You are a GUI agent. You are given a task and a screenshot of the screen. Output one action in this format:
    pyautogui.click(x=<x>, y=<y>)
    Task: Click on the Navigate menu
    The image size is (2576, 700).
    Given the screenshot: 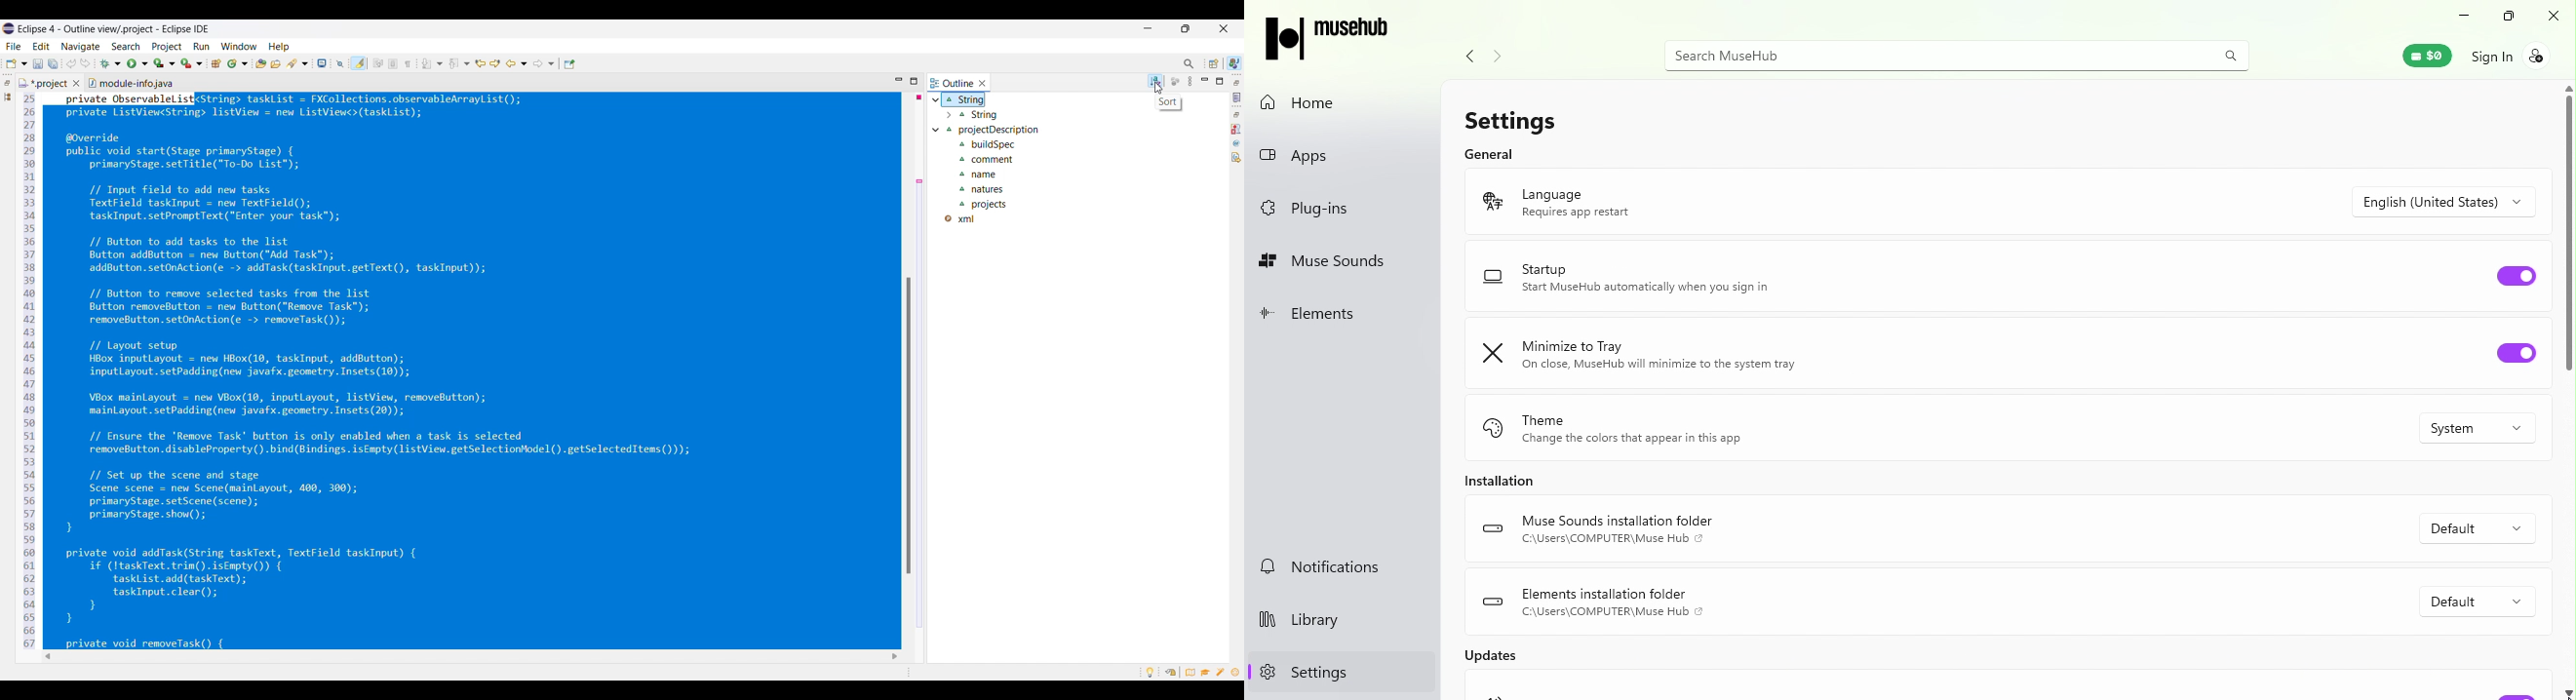 What is the action you would take?
    pyautogui.click(x=80, y=47)
    